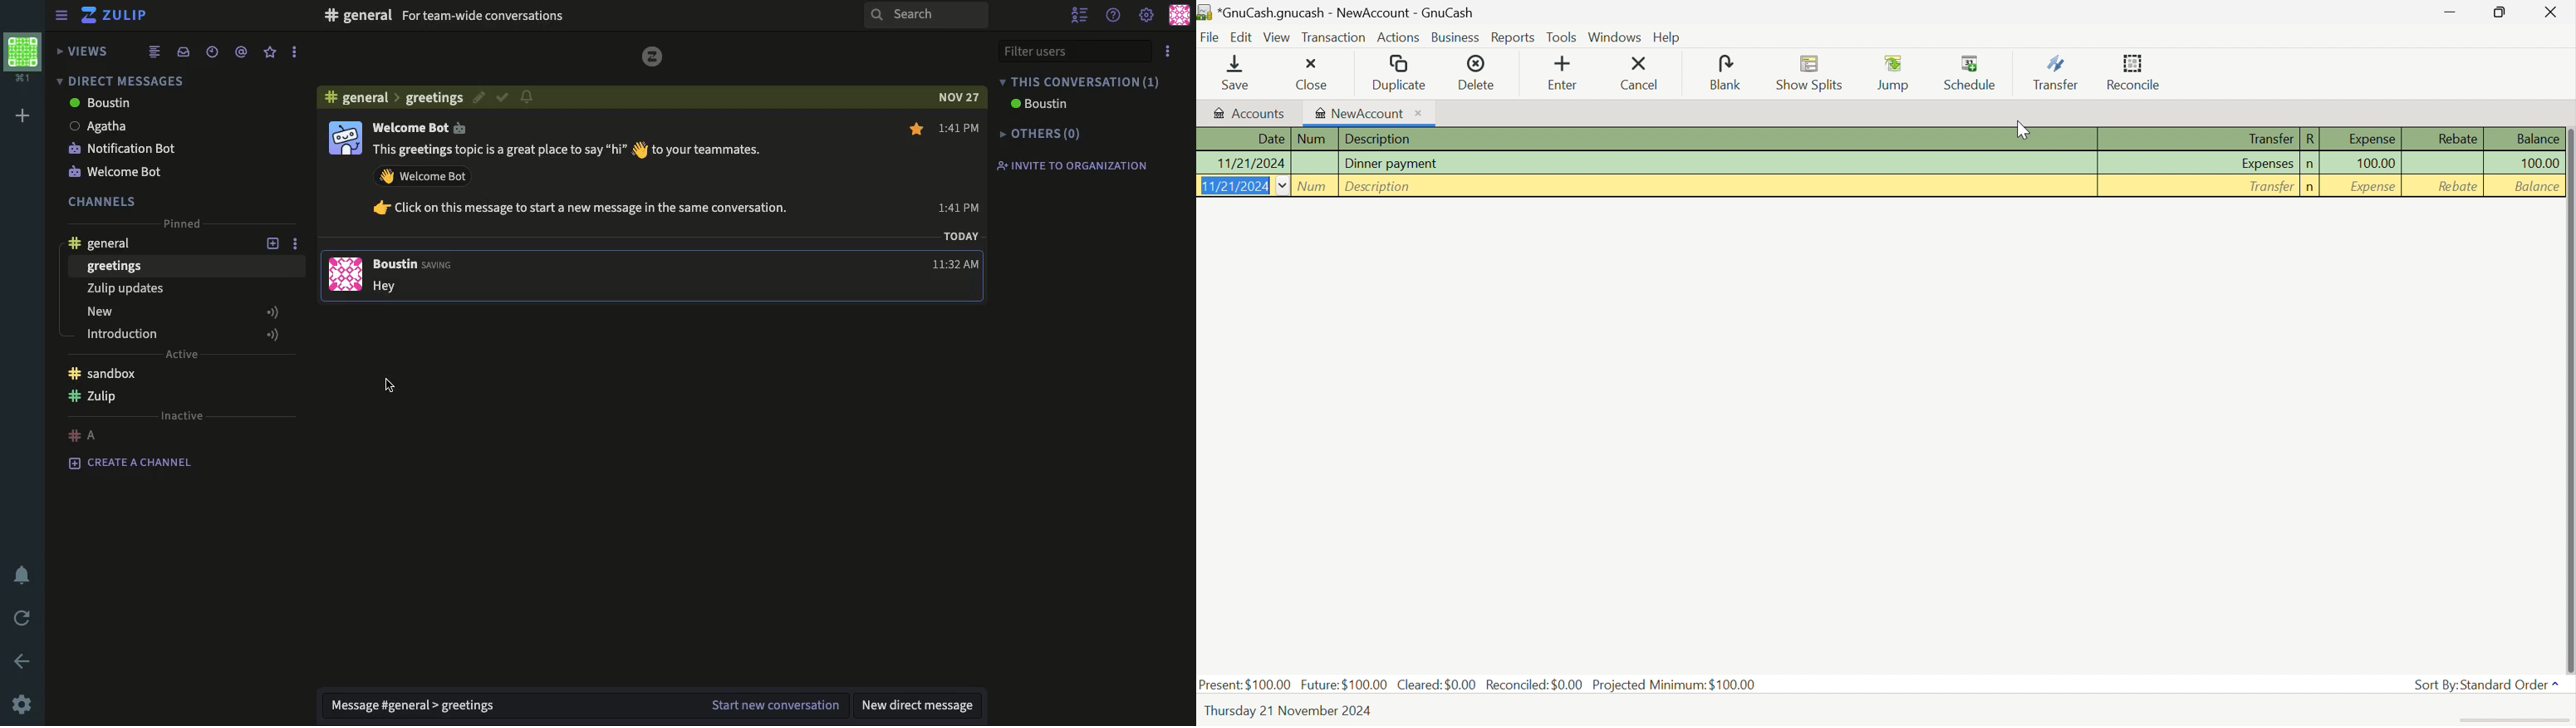 This screenshot has width=2576, height=728. What do you see at coordinates (596, 185) in the screenshot?
I see `This greetings topic is a great place to say “hi”  to your teammates. Welcome back. Click on this message to start a new message in the same conversation.` at bounding box center [596, 185].